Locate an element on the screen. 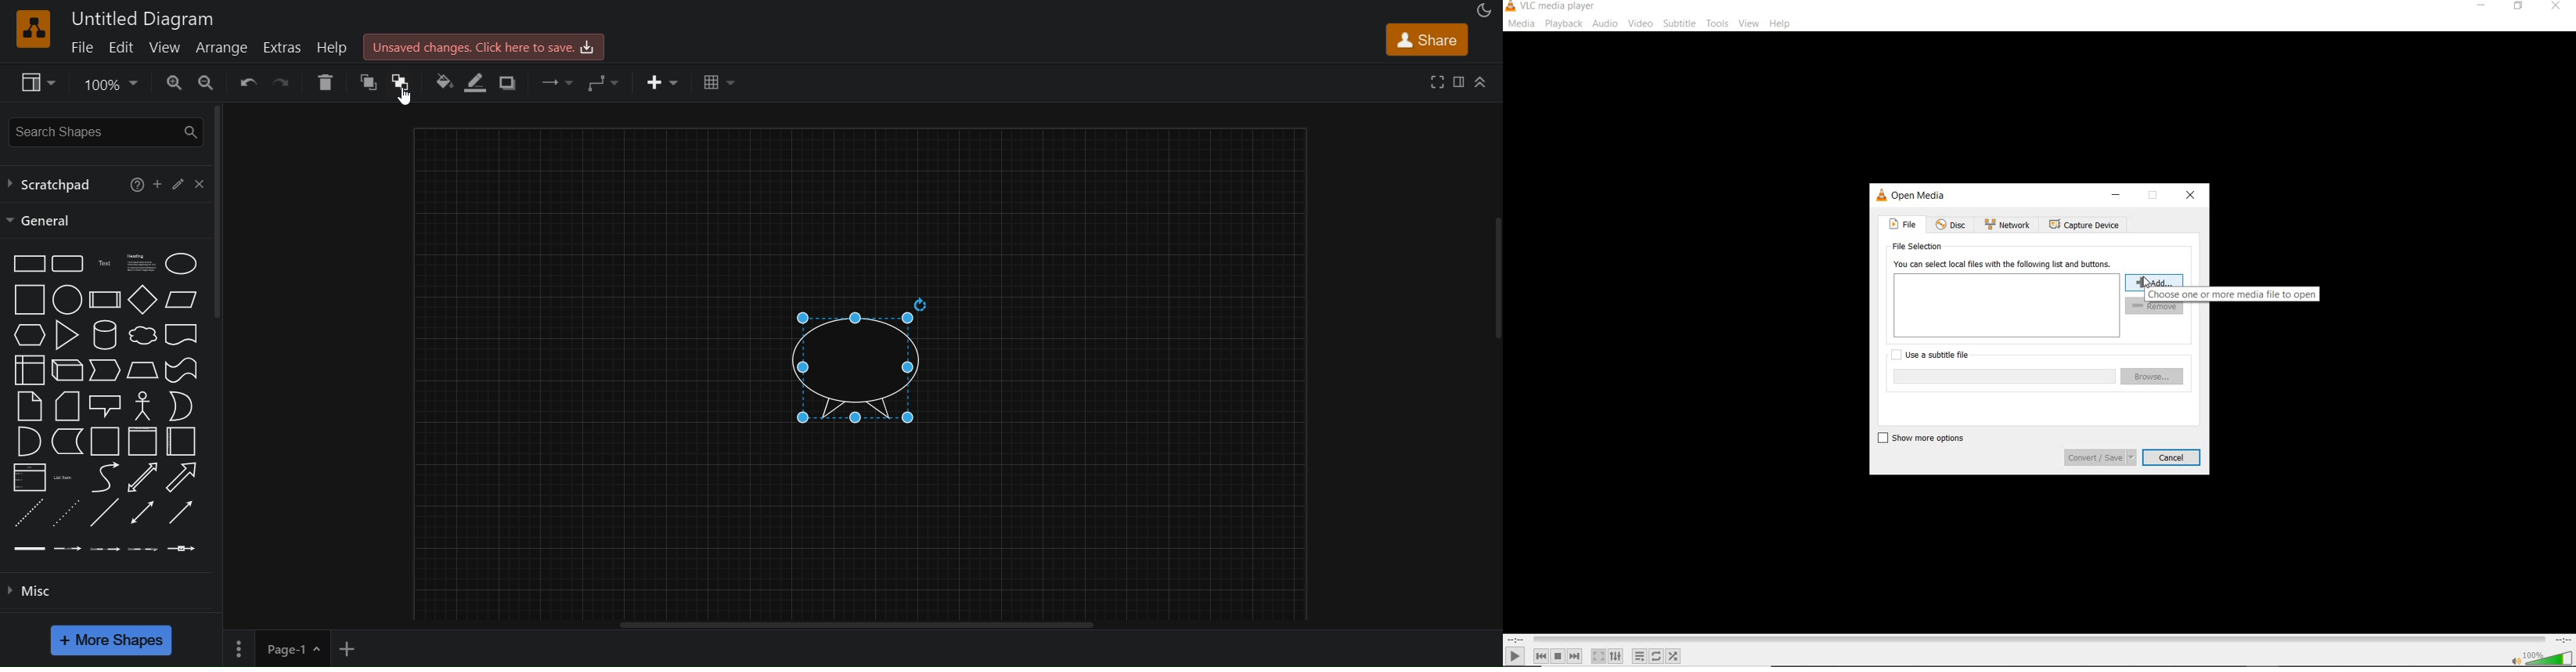 The width and height of the screenshot is (2576, 672). volume is located at coordinates (2549, 657).